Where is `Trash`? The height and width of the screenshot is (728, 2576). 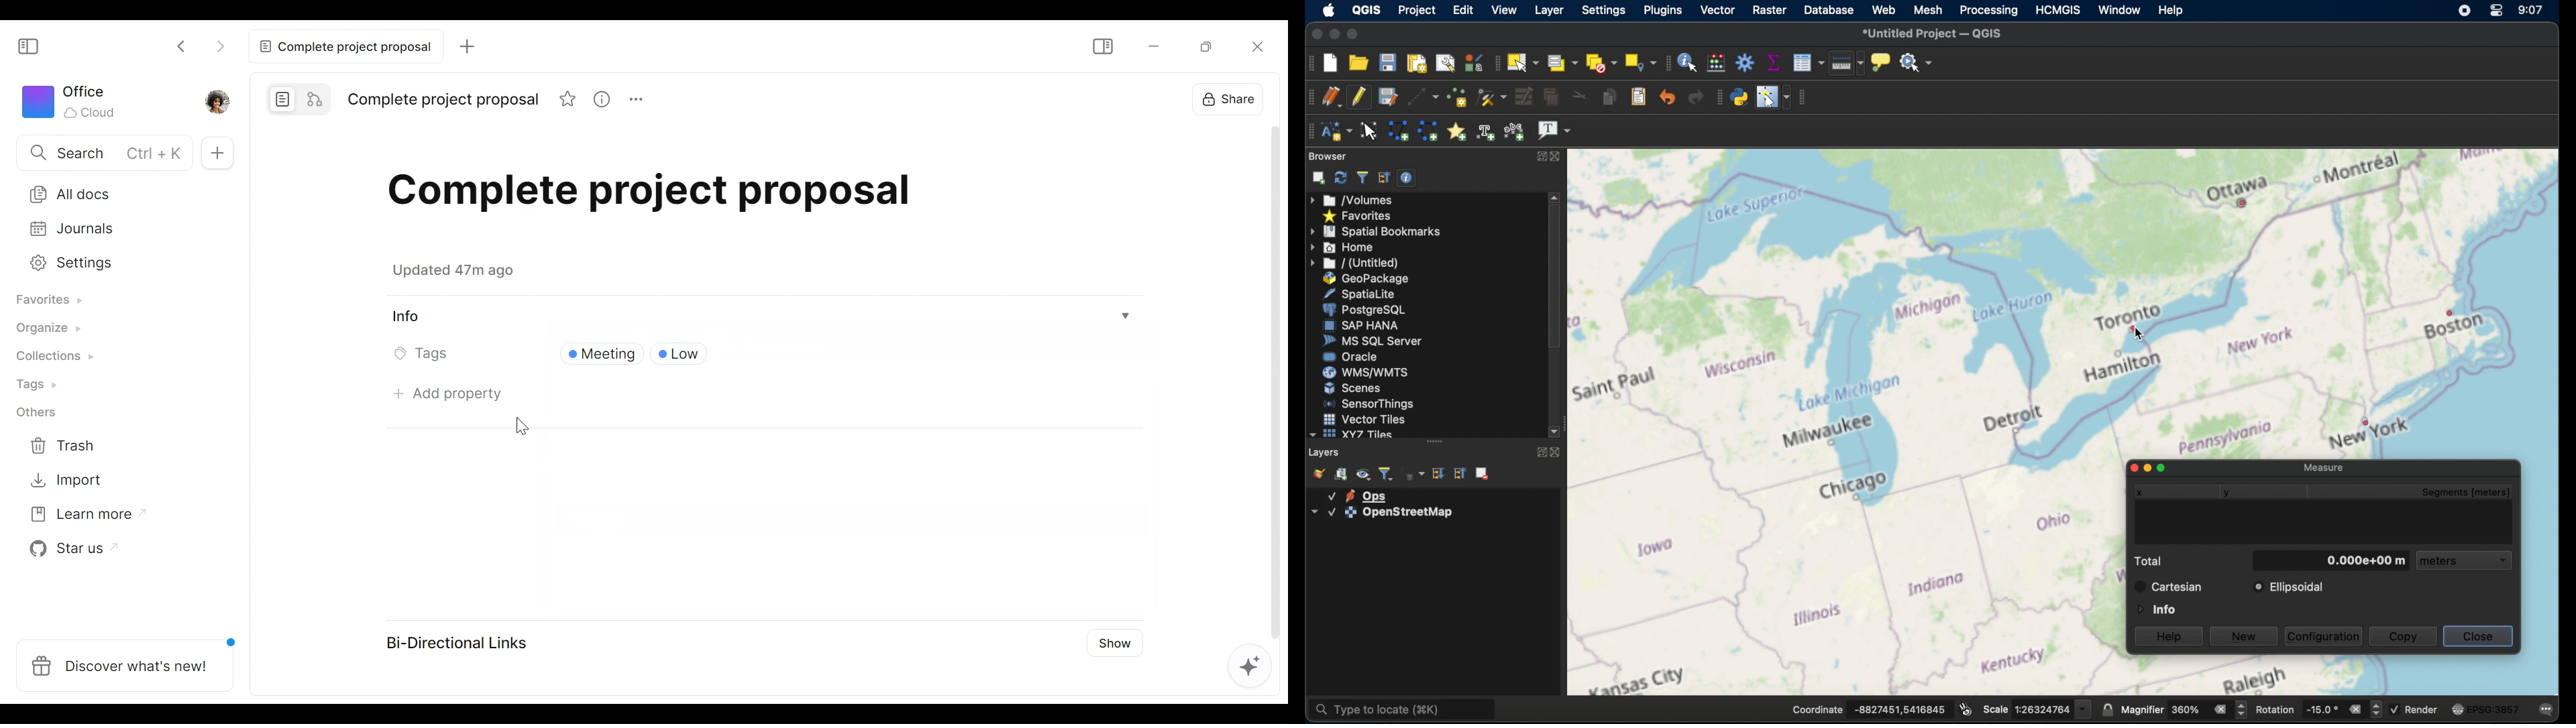
Trash is located at coordinates (71, 446).